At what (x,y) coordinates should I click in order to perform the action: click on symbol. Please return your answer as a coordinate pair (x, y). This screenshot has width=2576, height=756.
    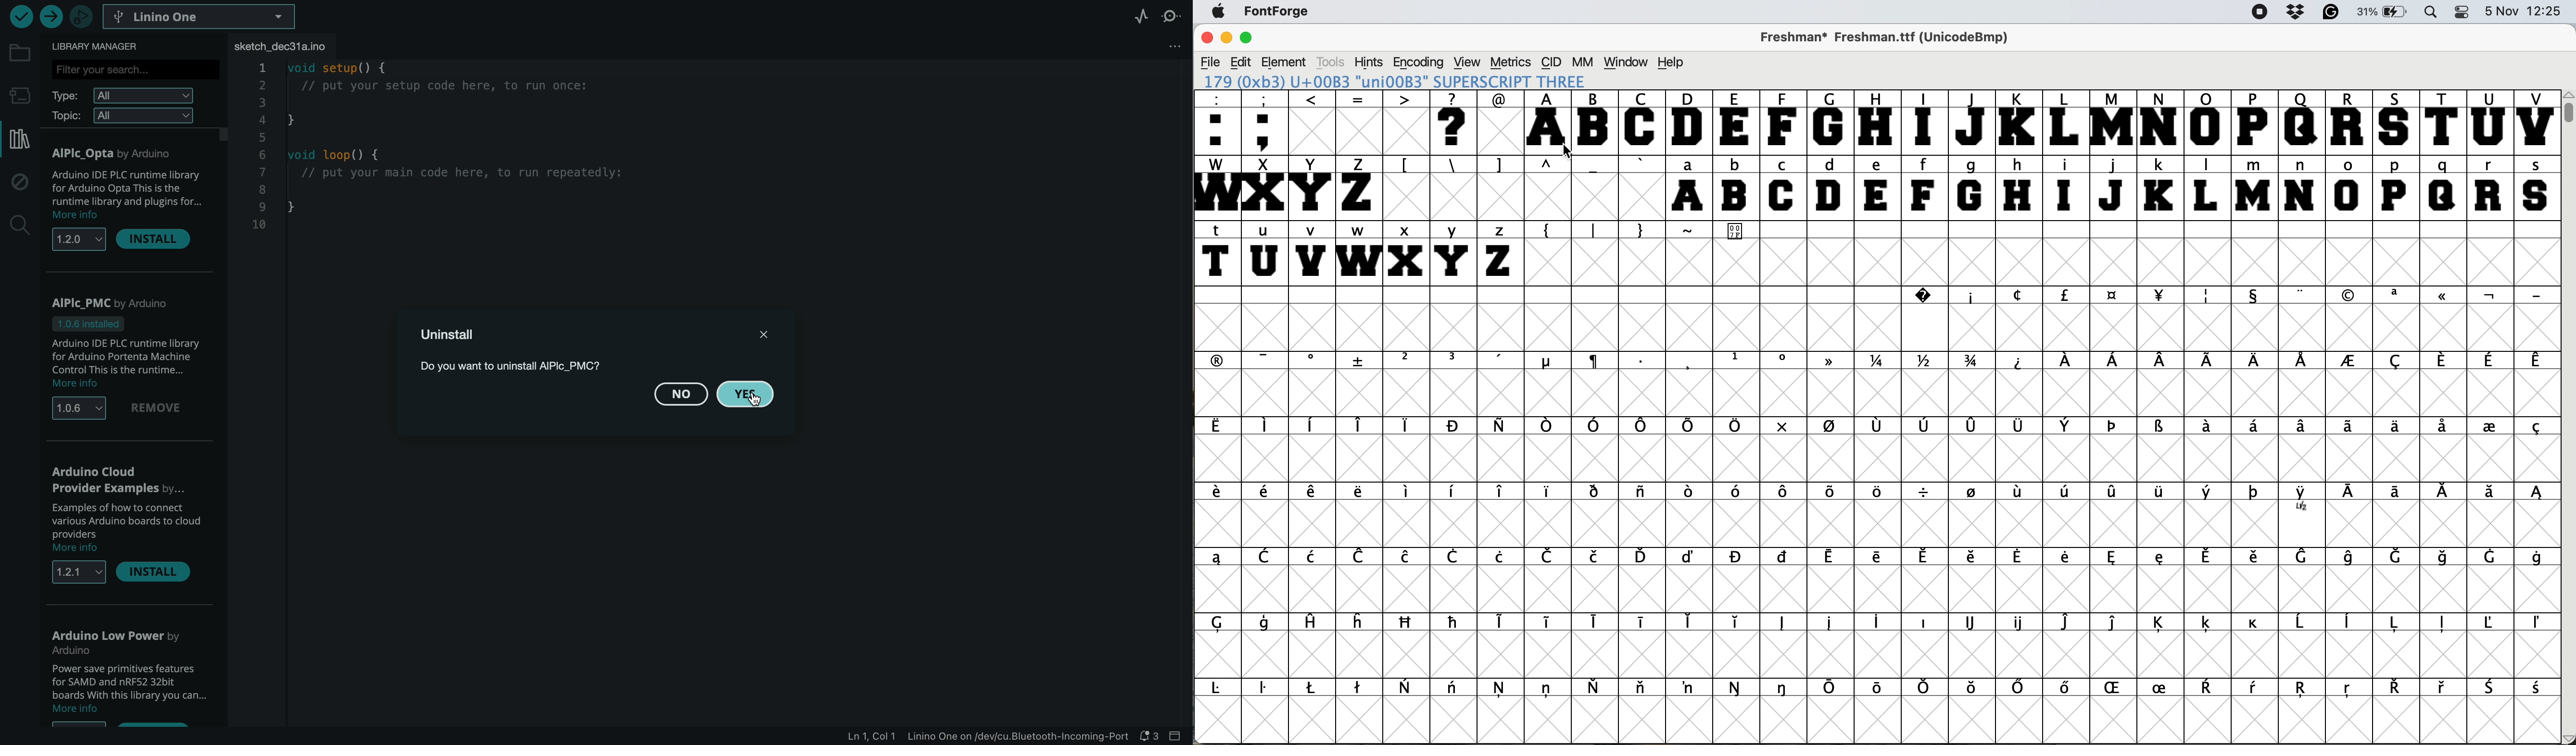
    Looking at the image, I should click on (1266, 625).